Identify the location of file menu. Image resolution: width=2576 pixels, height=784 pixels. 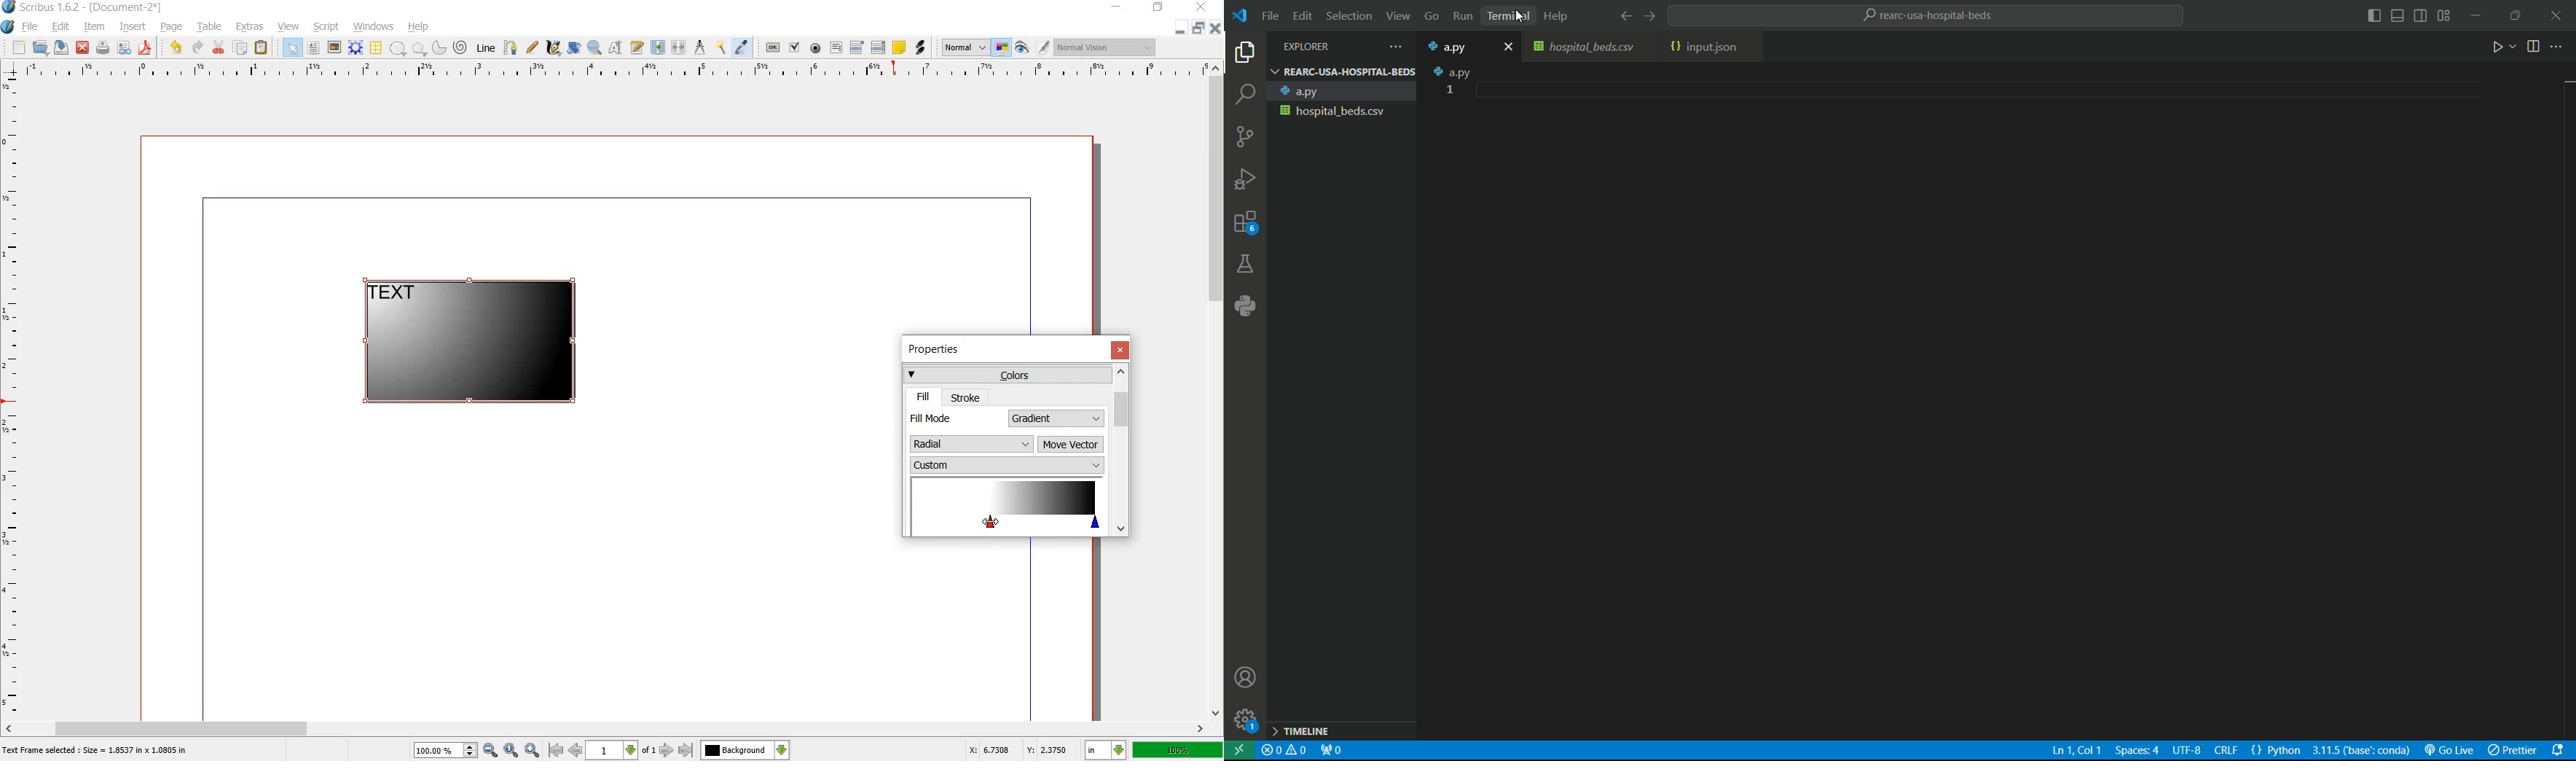
(1270, 16).